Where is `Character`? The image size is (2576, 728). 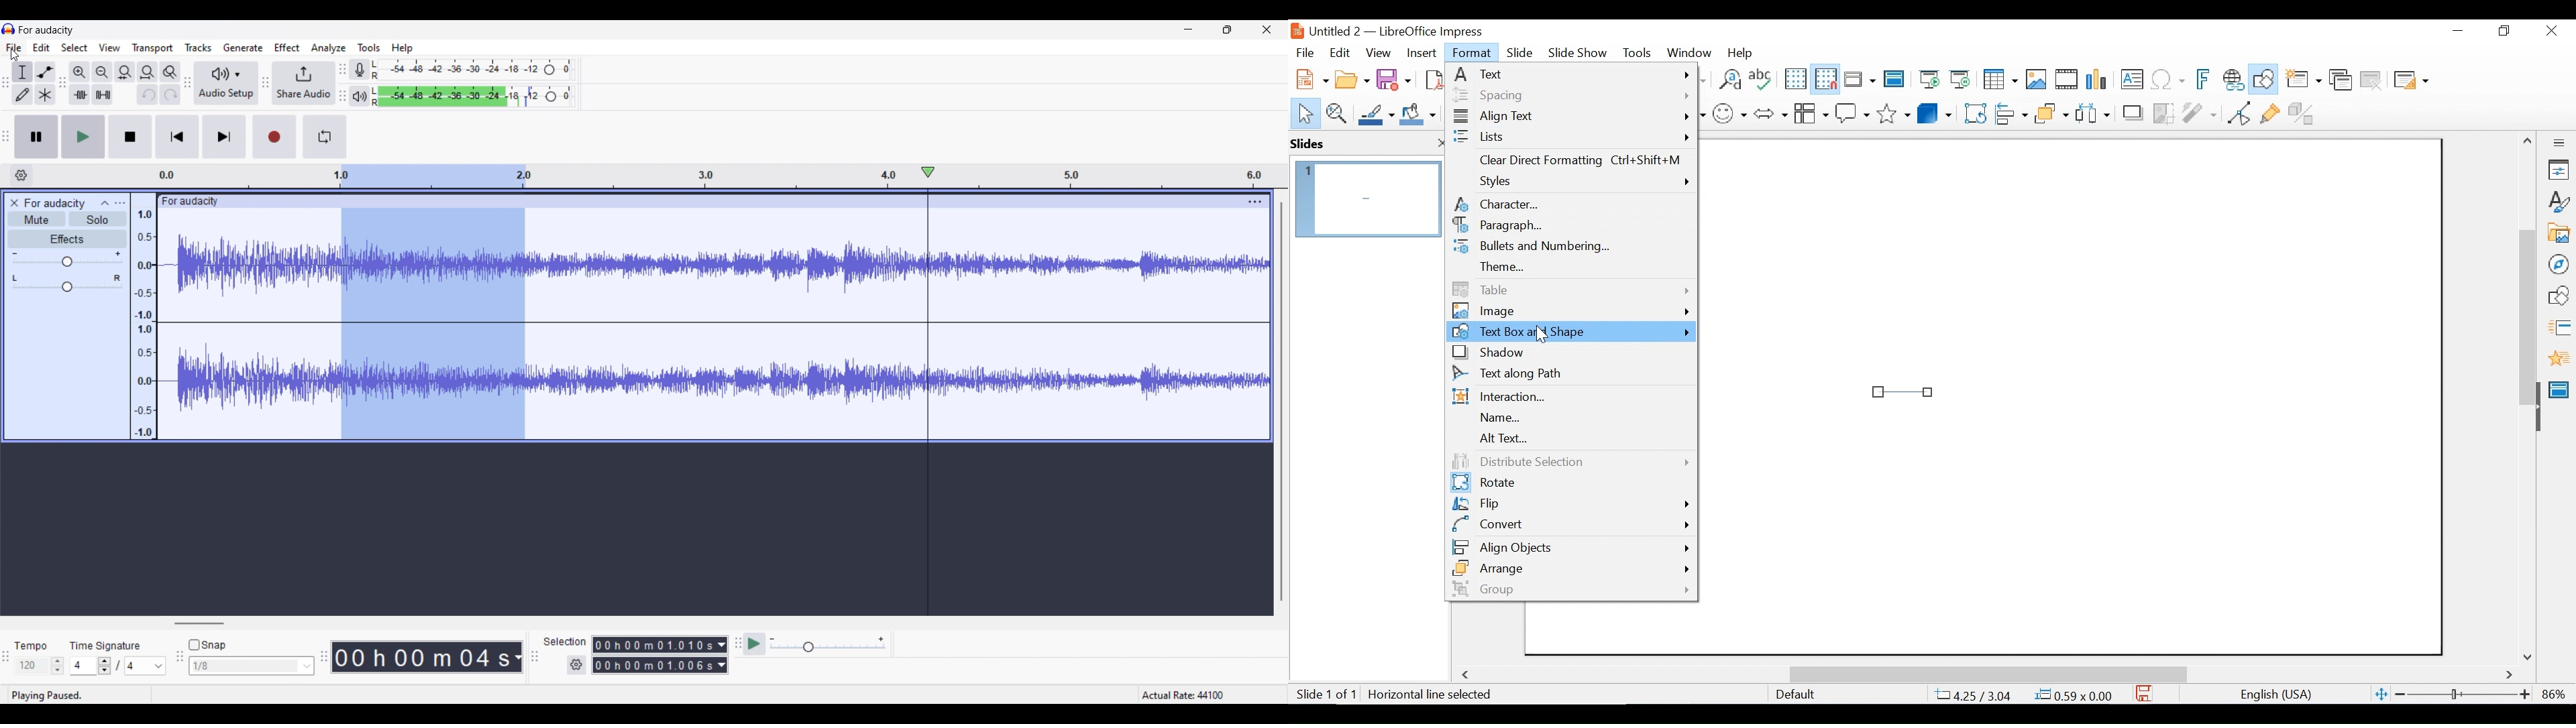 Character is located at coordinates (1570, 204).